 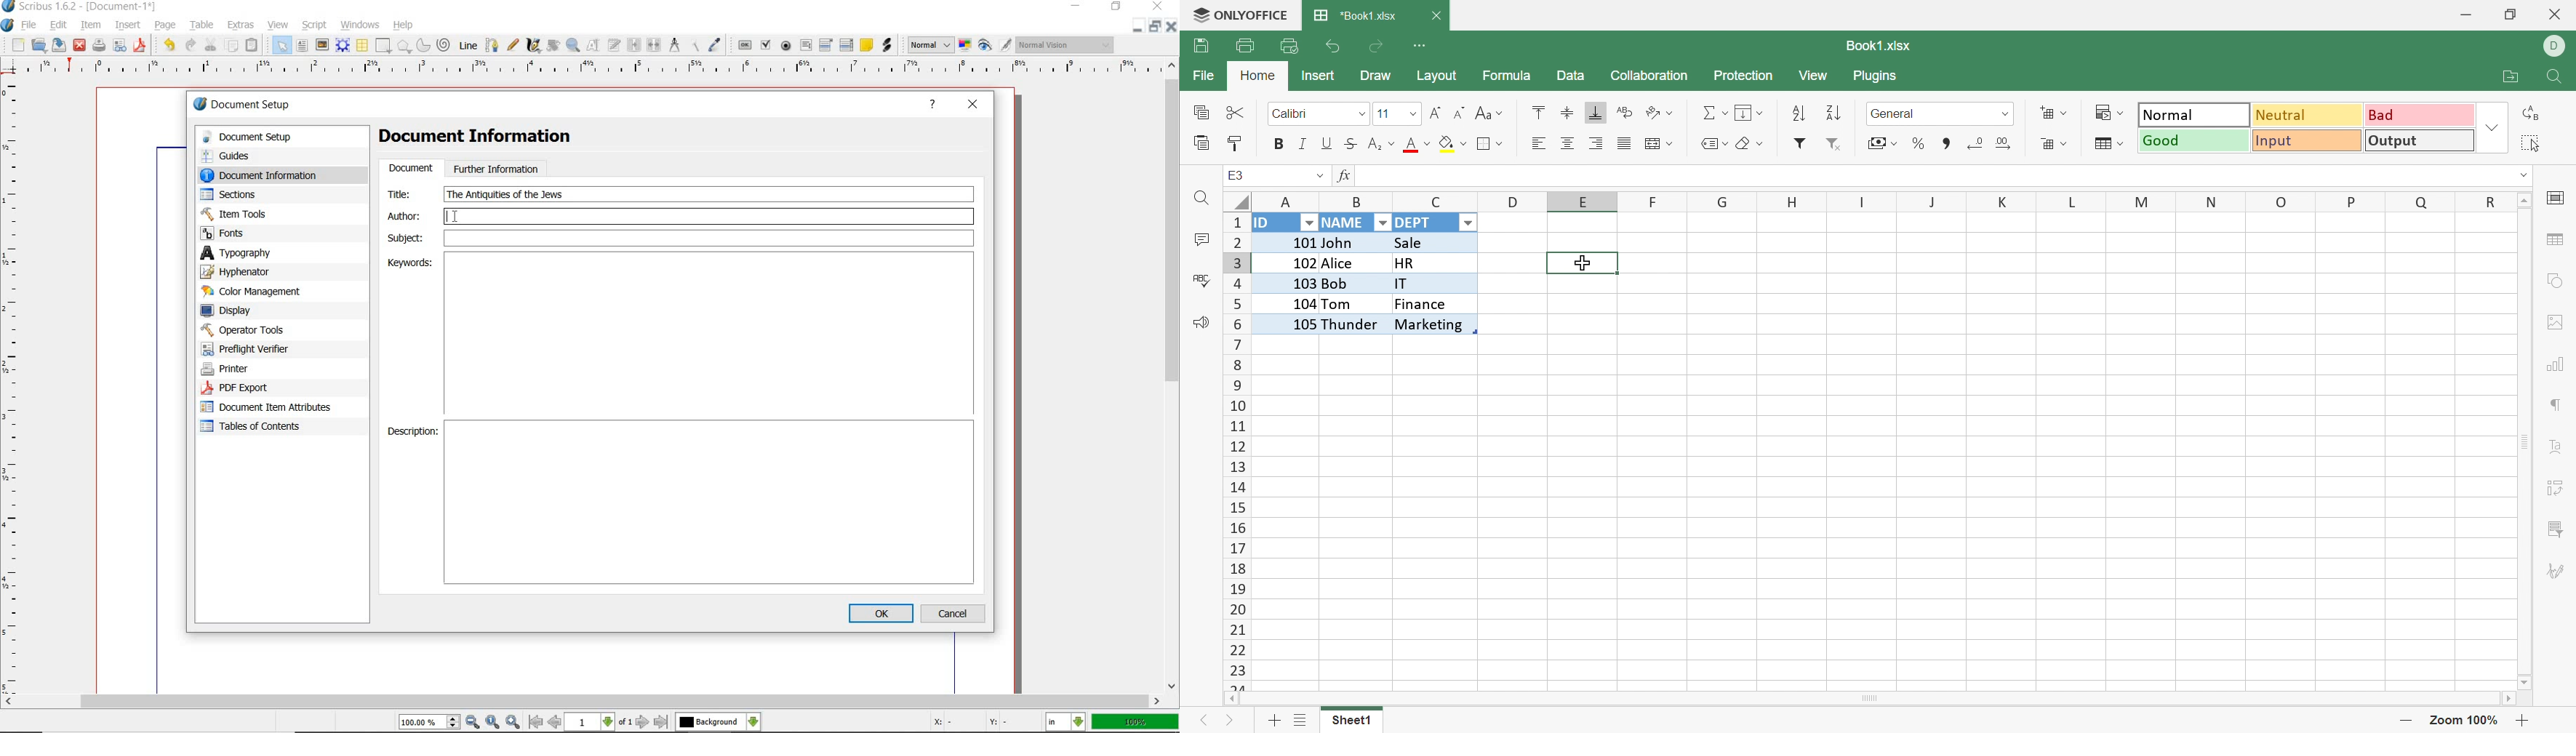 What do you see at coordinates (2556, 404) in the screenshot?
I see `Paragraph settings` at bounding box center [2556, 404].